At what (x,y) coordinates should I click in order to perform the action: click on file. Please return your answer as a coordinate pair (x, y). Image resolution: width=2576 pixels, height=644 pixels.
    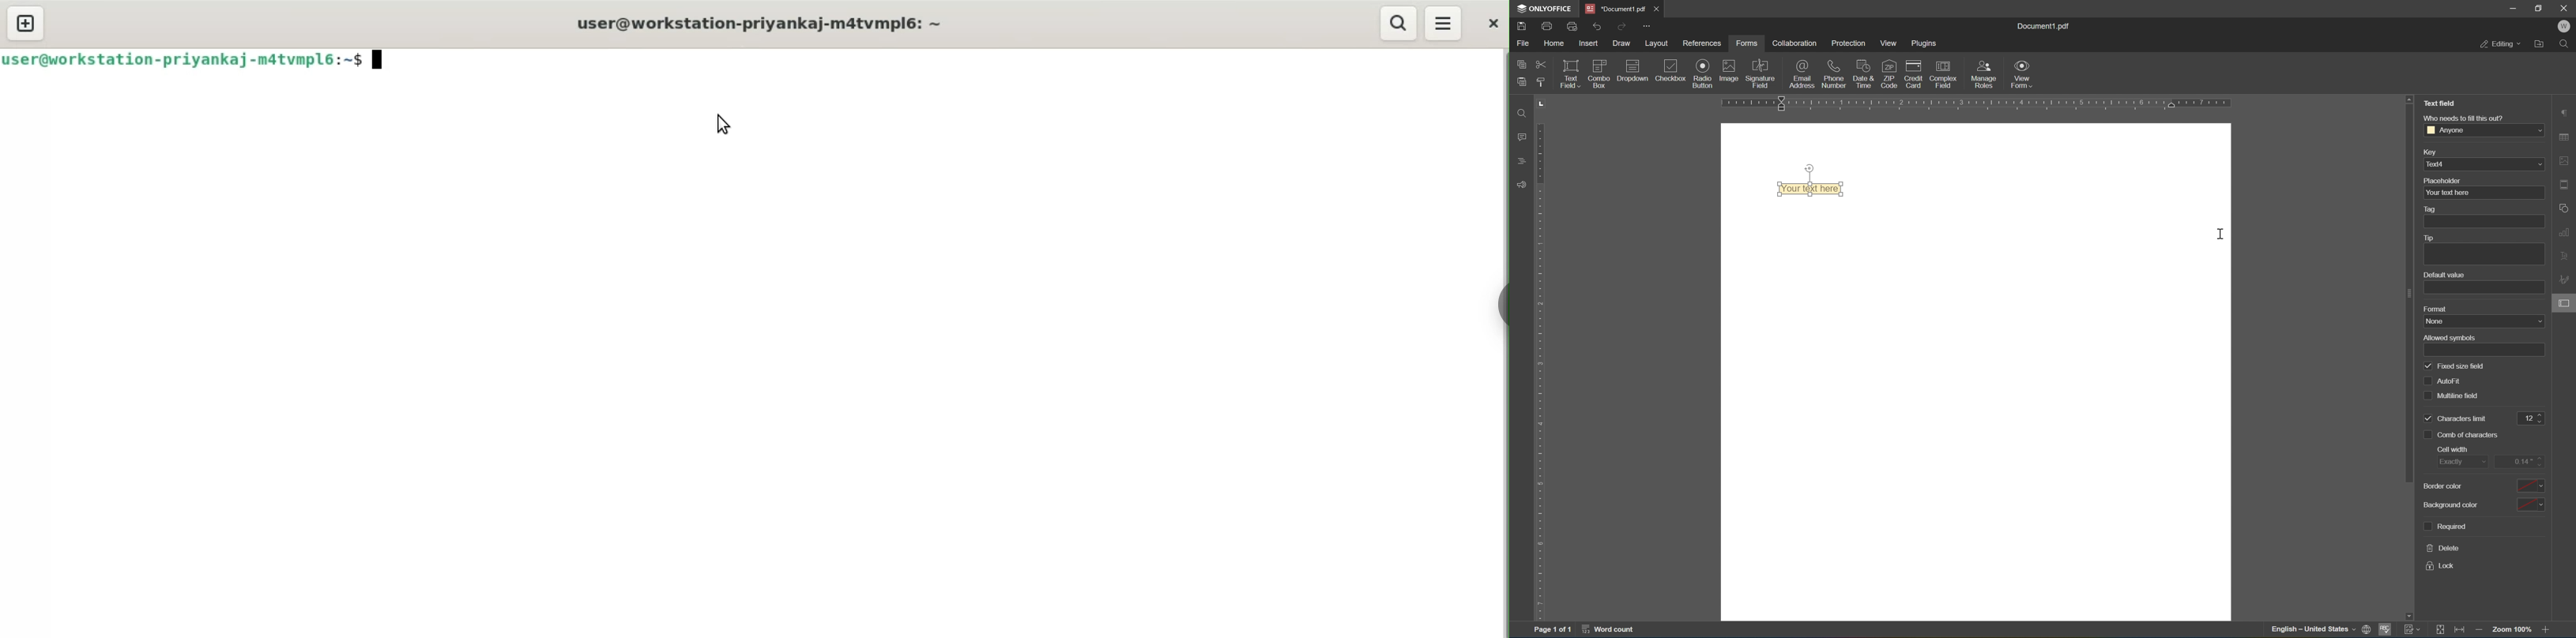
    Looking at the image, I should click on (1524, 43).